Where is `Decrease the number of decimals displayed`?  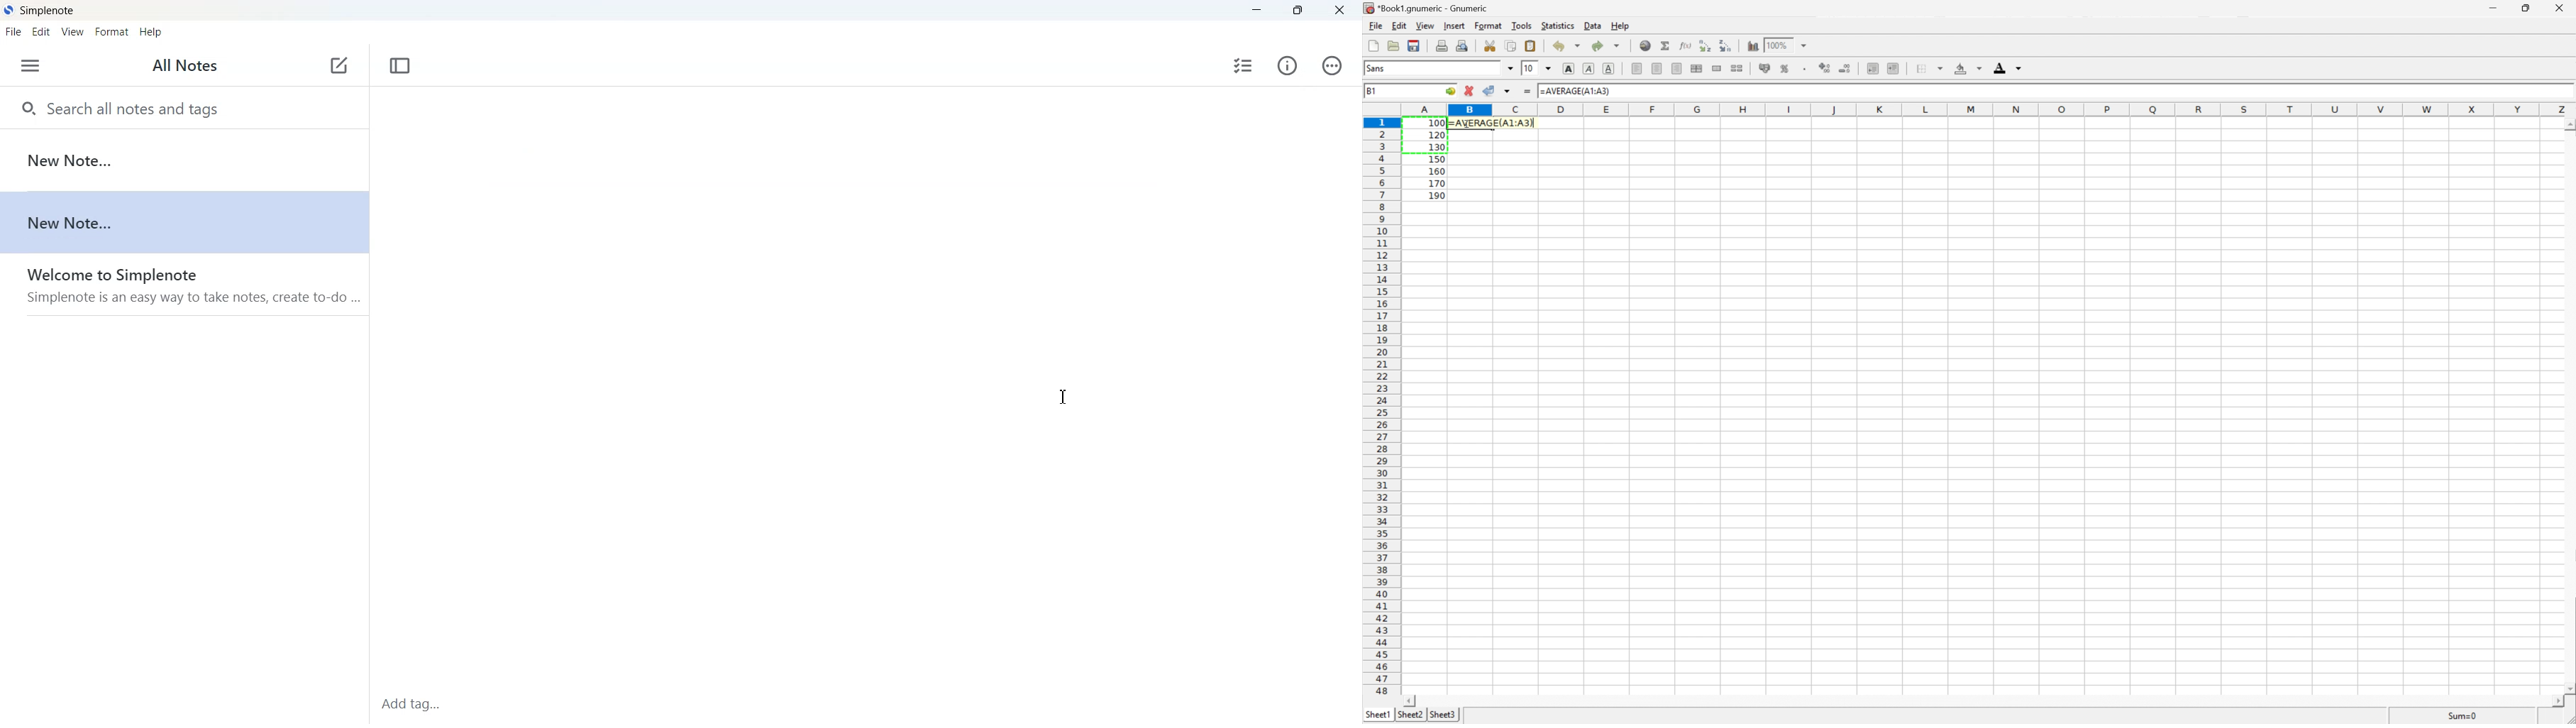
Decrease the number of decimals displayed is located at coordinates (1846, 69).